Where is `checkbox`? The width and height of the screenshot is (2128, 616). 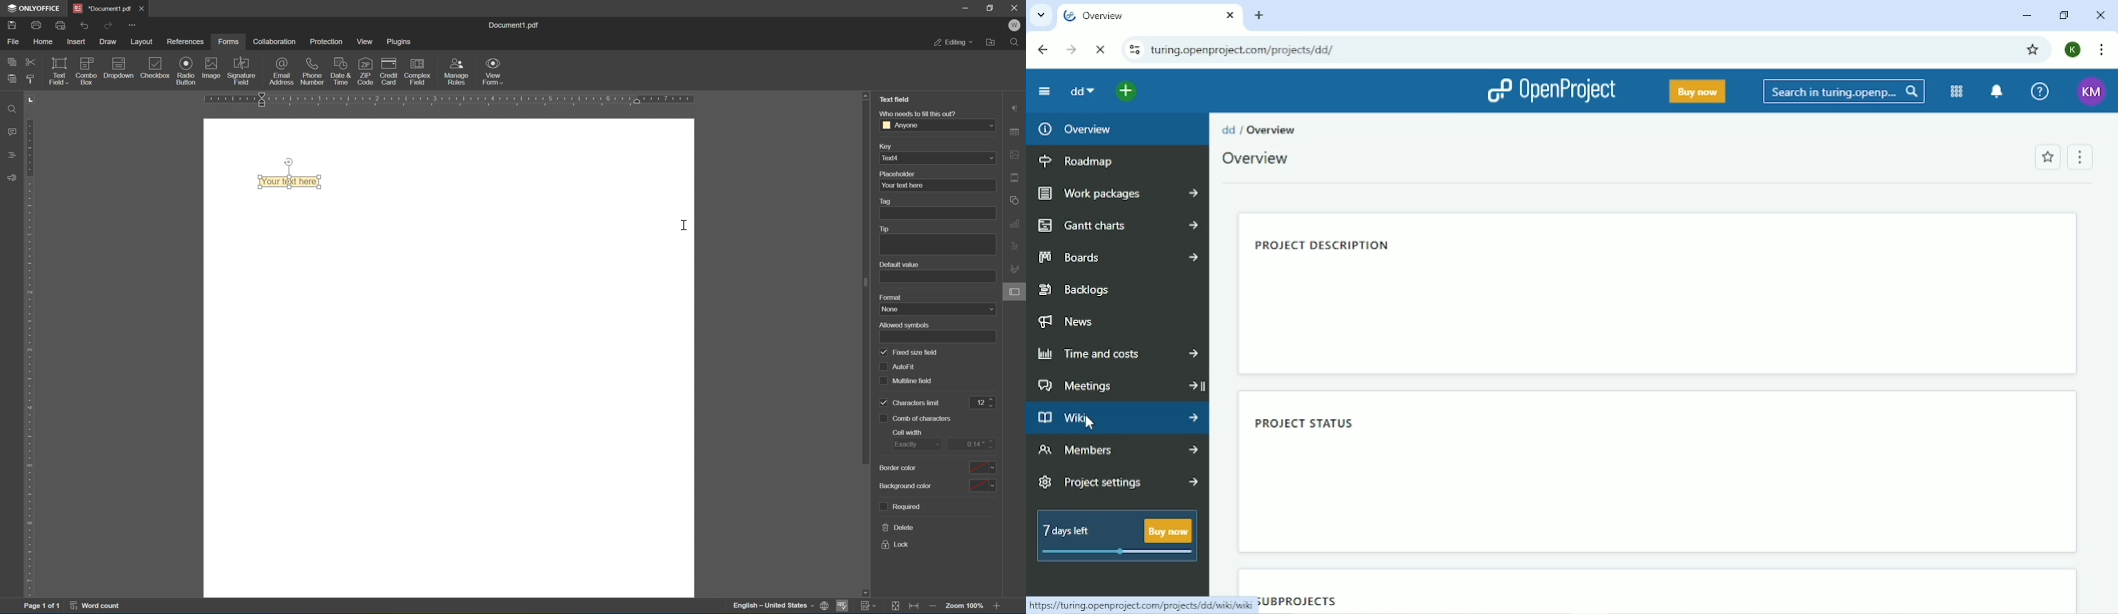
checkbox is located at coordinates (154, 69).